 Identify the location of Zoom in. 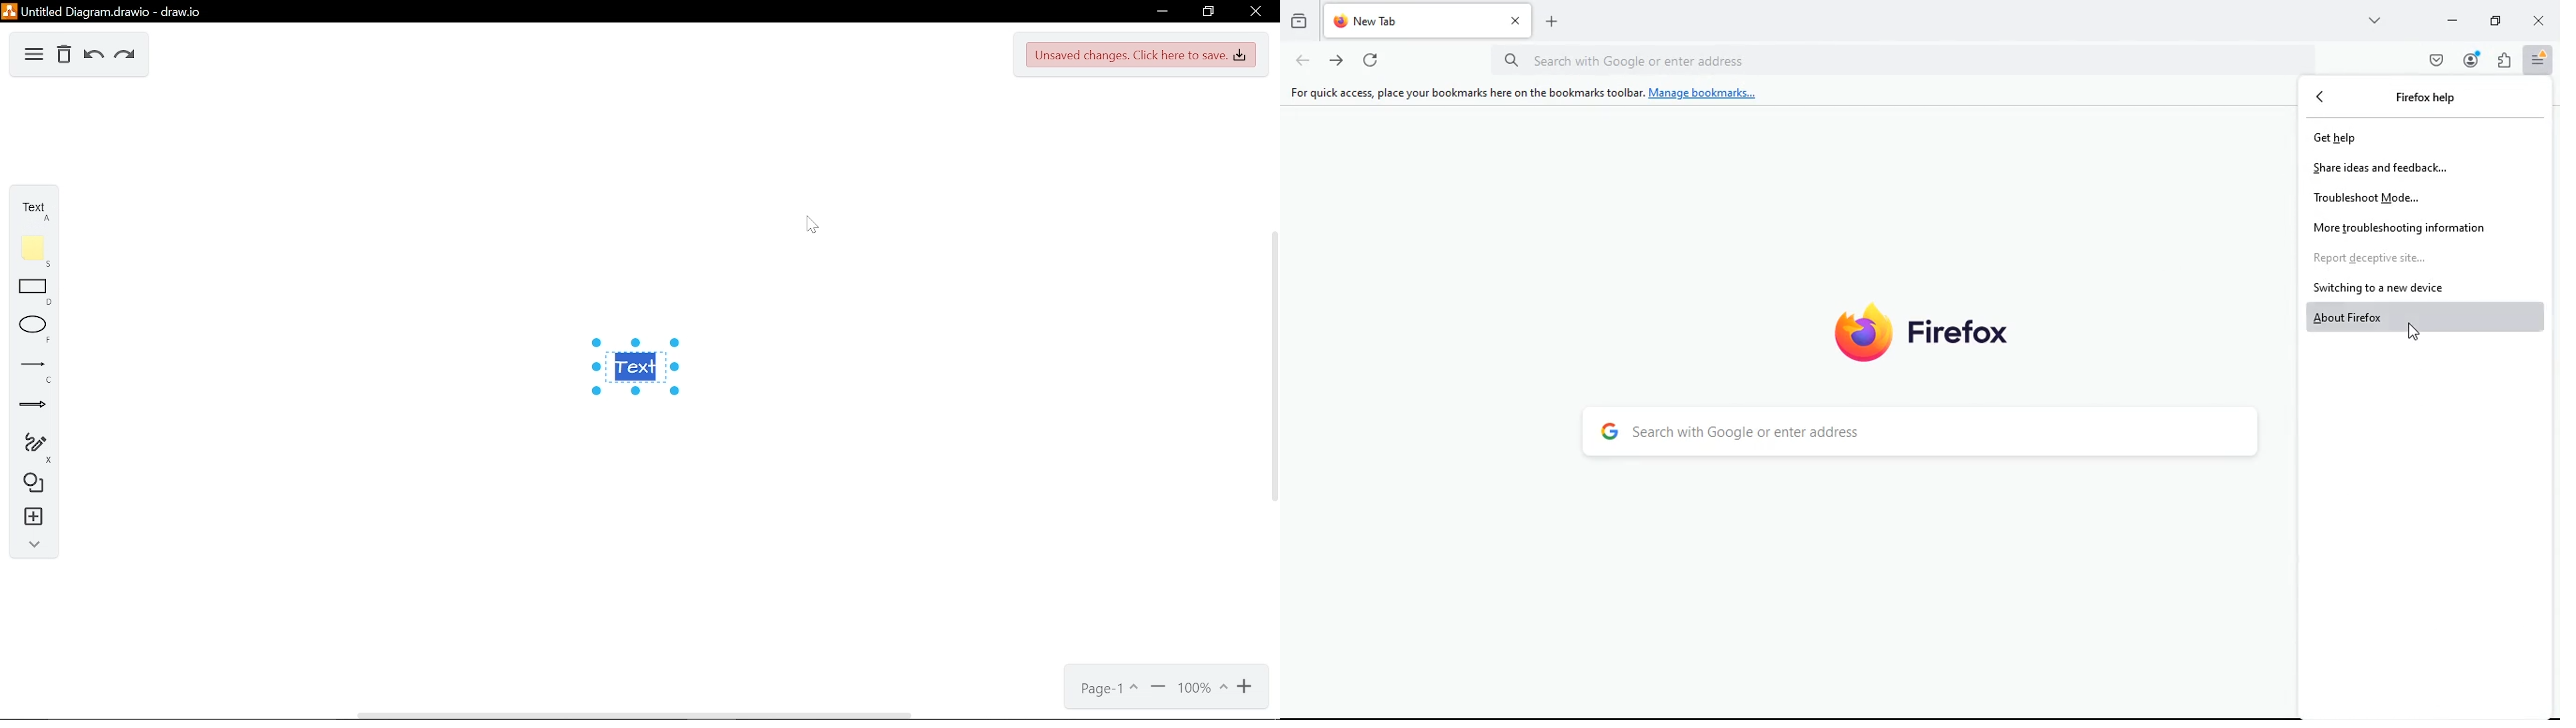
(1247, 687).